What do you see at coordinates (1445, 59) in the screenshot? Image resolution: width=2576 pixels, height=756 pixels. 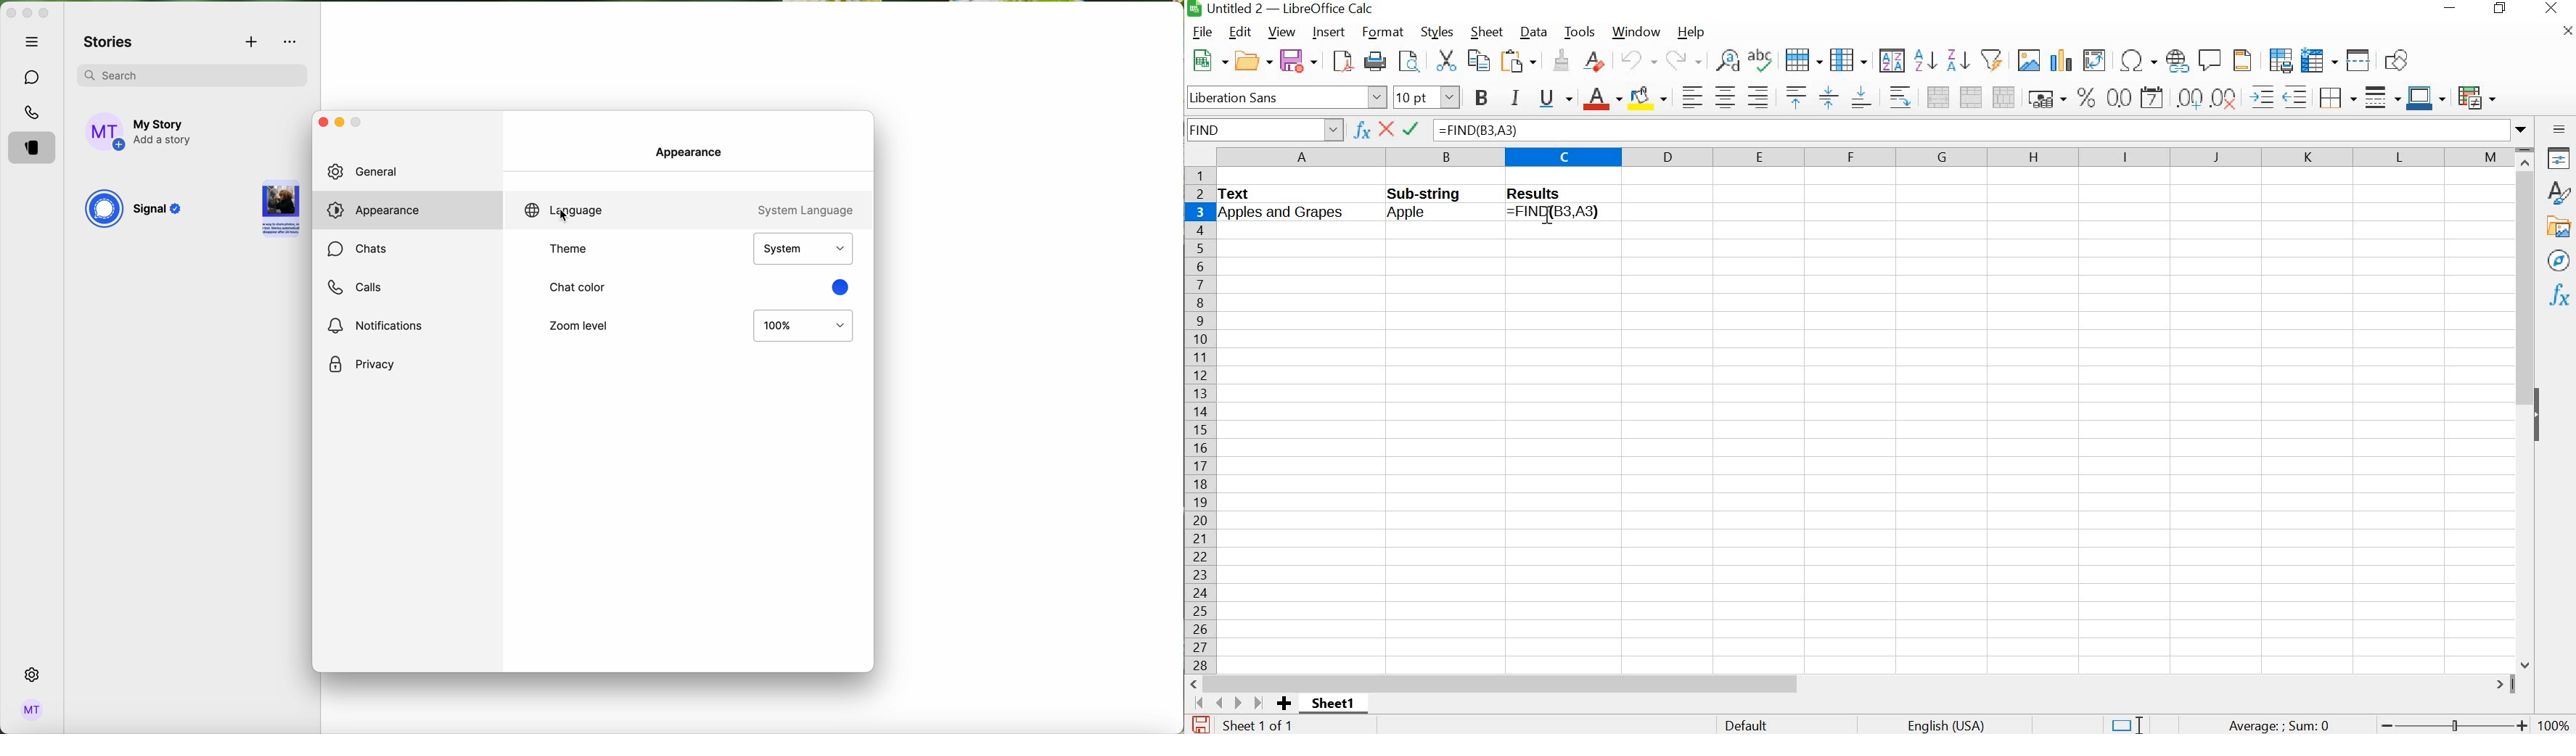 I see `cut` at bounding box center [1445, 59].